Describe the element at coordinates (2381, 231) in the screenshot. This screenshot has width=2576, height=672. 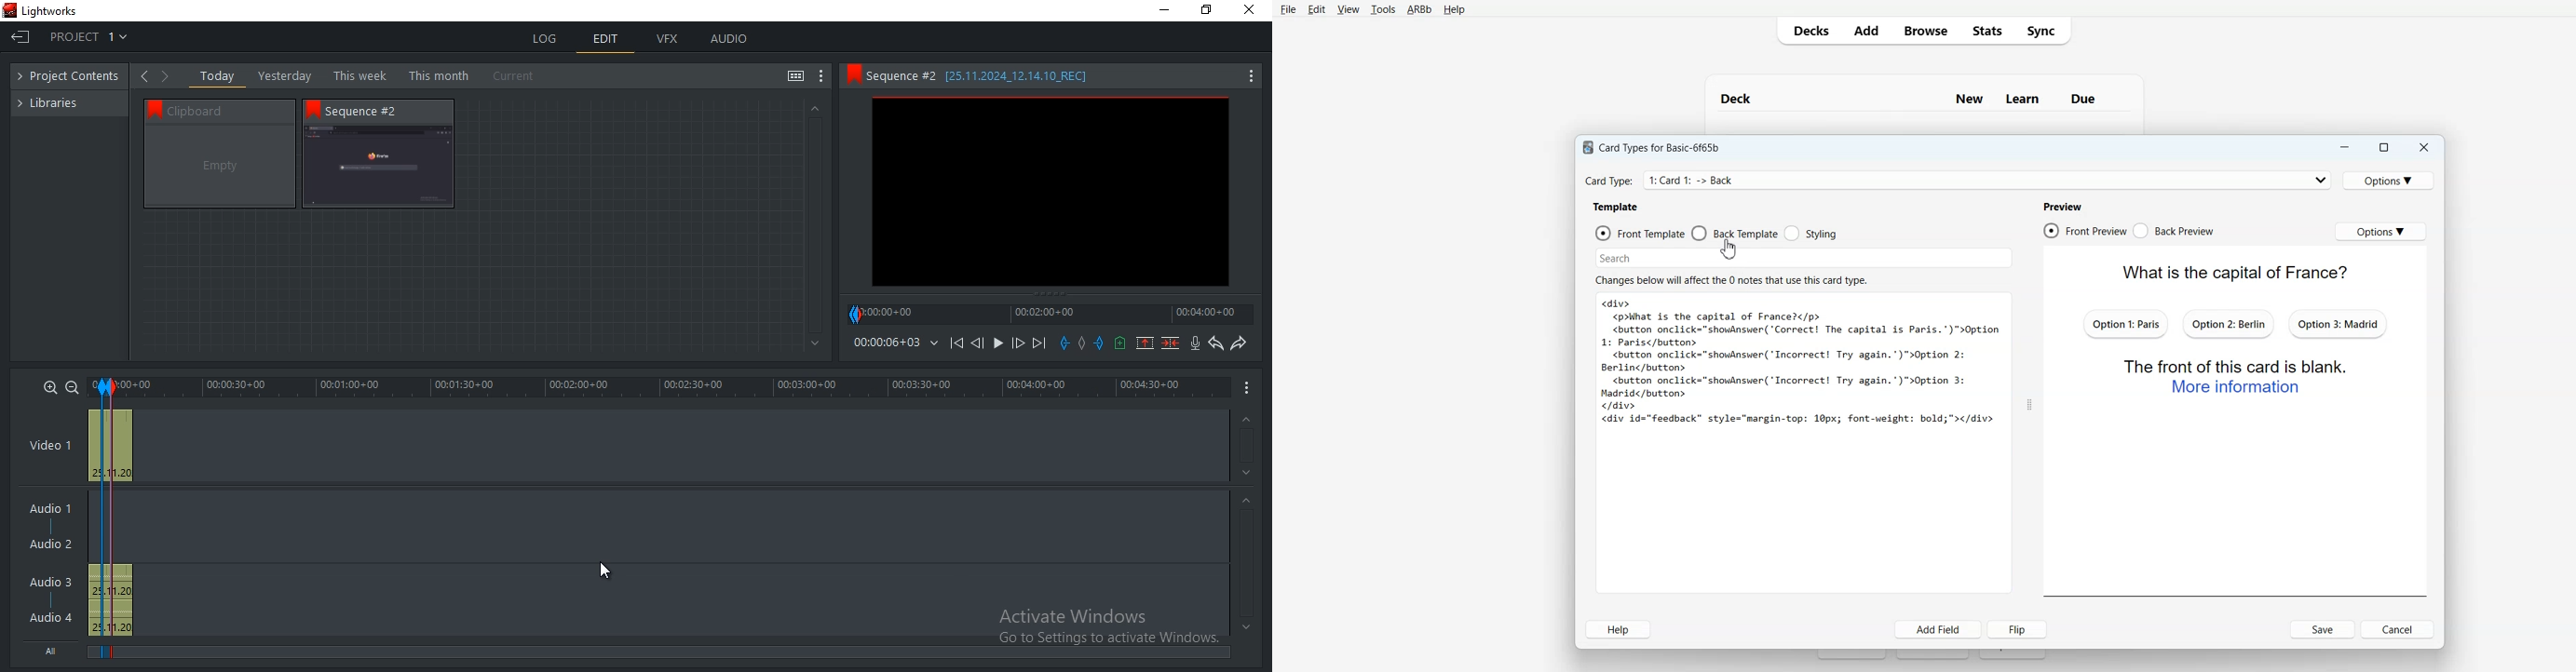
I see `Options` at that location.